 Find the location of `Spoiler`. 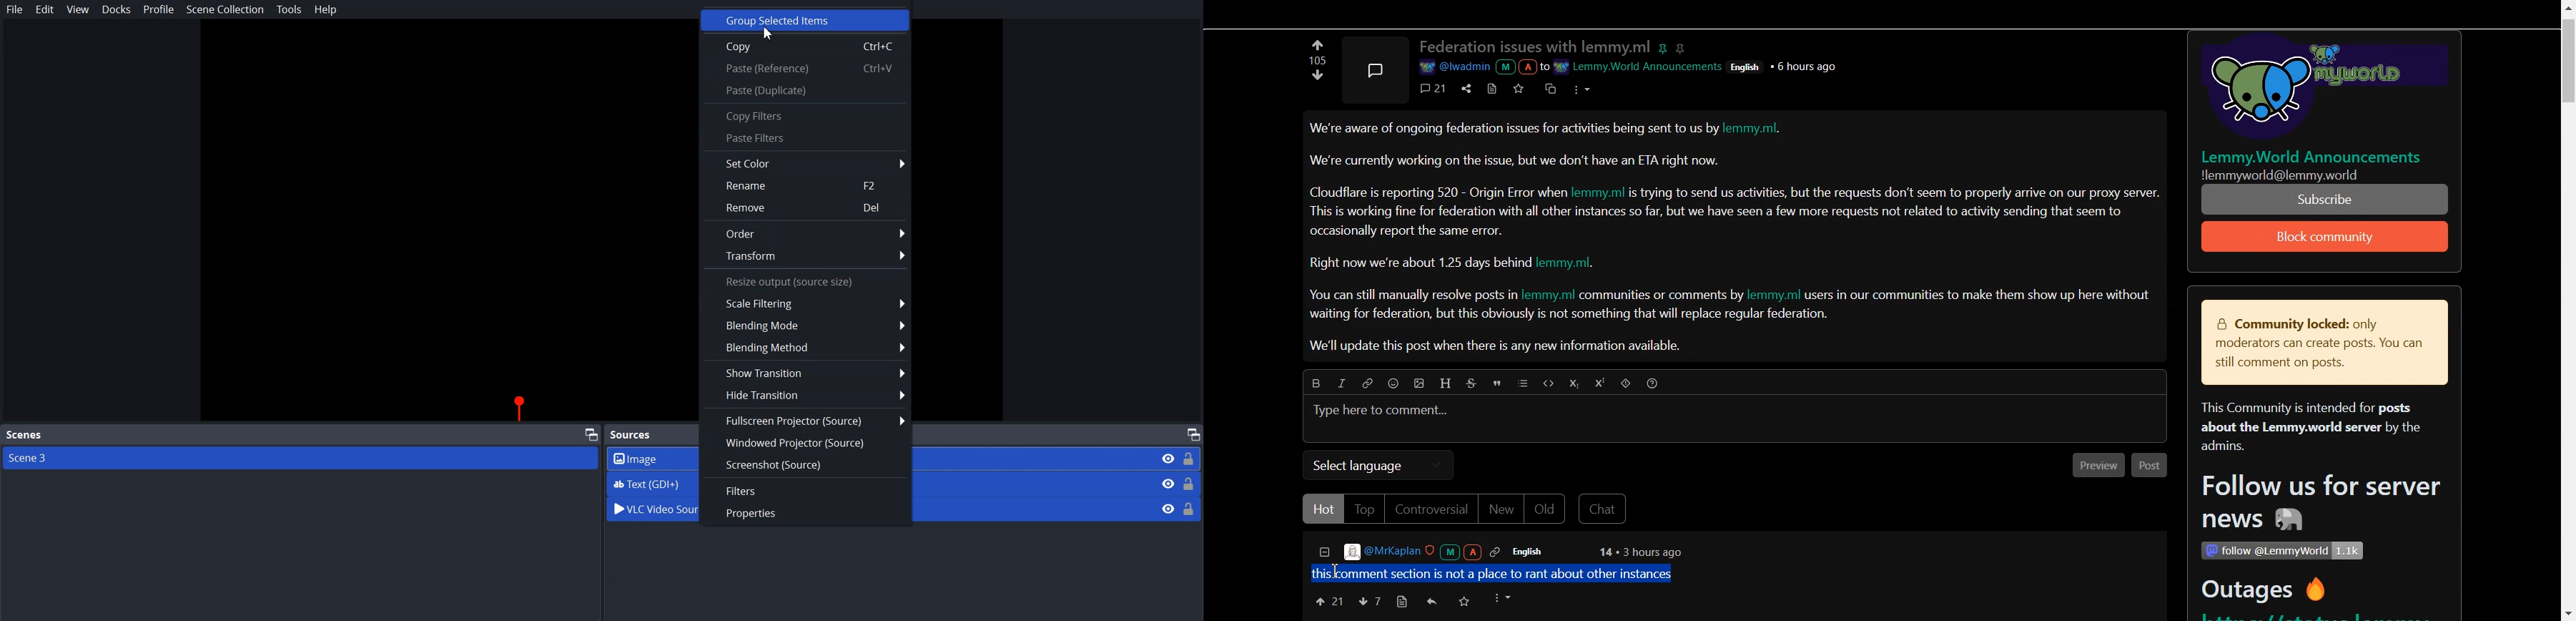

Spoiler is located at coordinates (1627, 385).